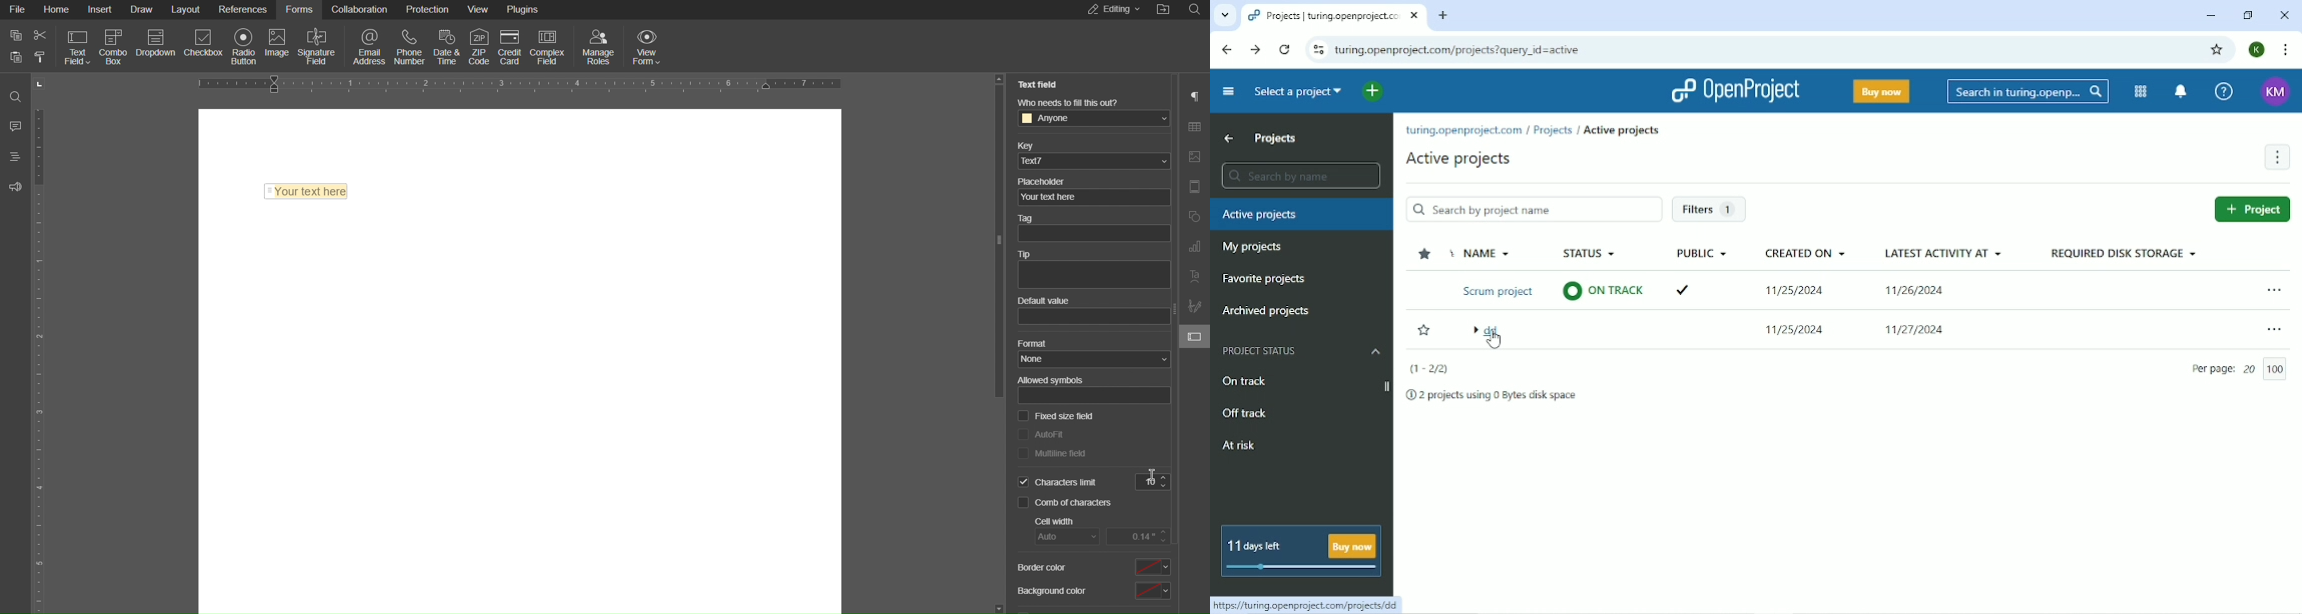 The height and width of the screenshot is (616, 2324). I want to click on Cell Width, so click(1104, 531).